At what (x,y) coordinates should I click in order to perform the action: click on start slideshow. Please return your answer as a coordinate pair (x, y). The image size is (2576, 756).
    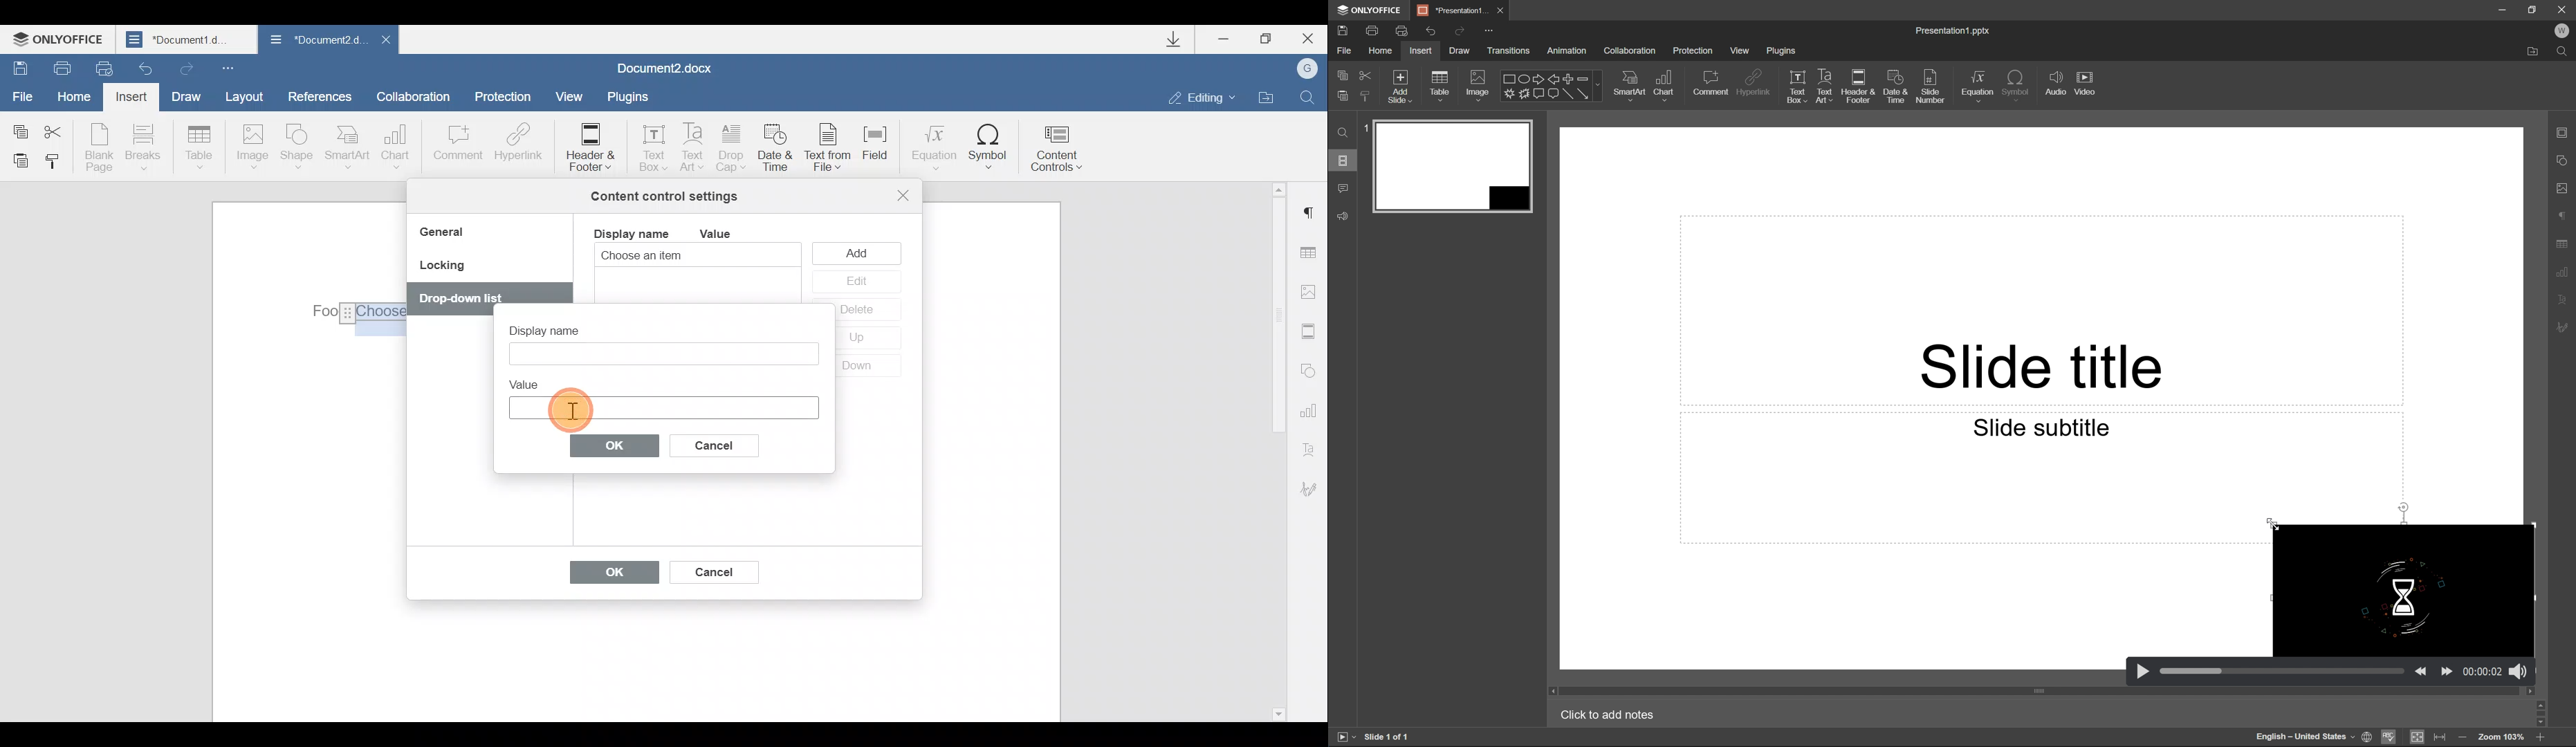
    Looking at the image, I should click on (1343, 735).